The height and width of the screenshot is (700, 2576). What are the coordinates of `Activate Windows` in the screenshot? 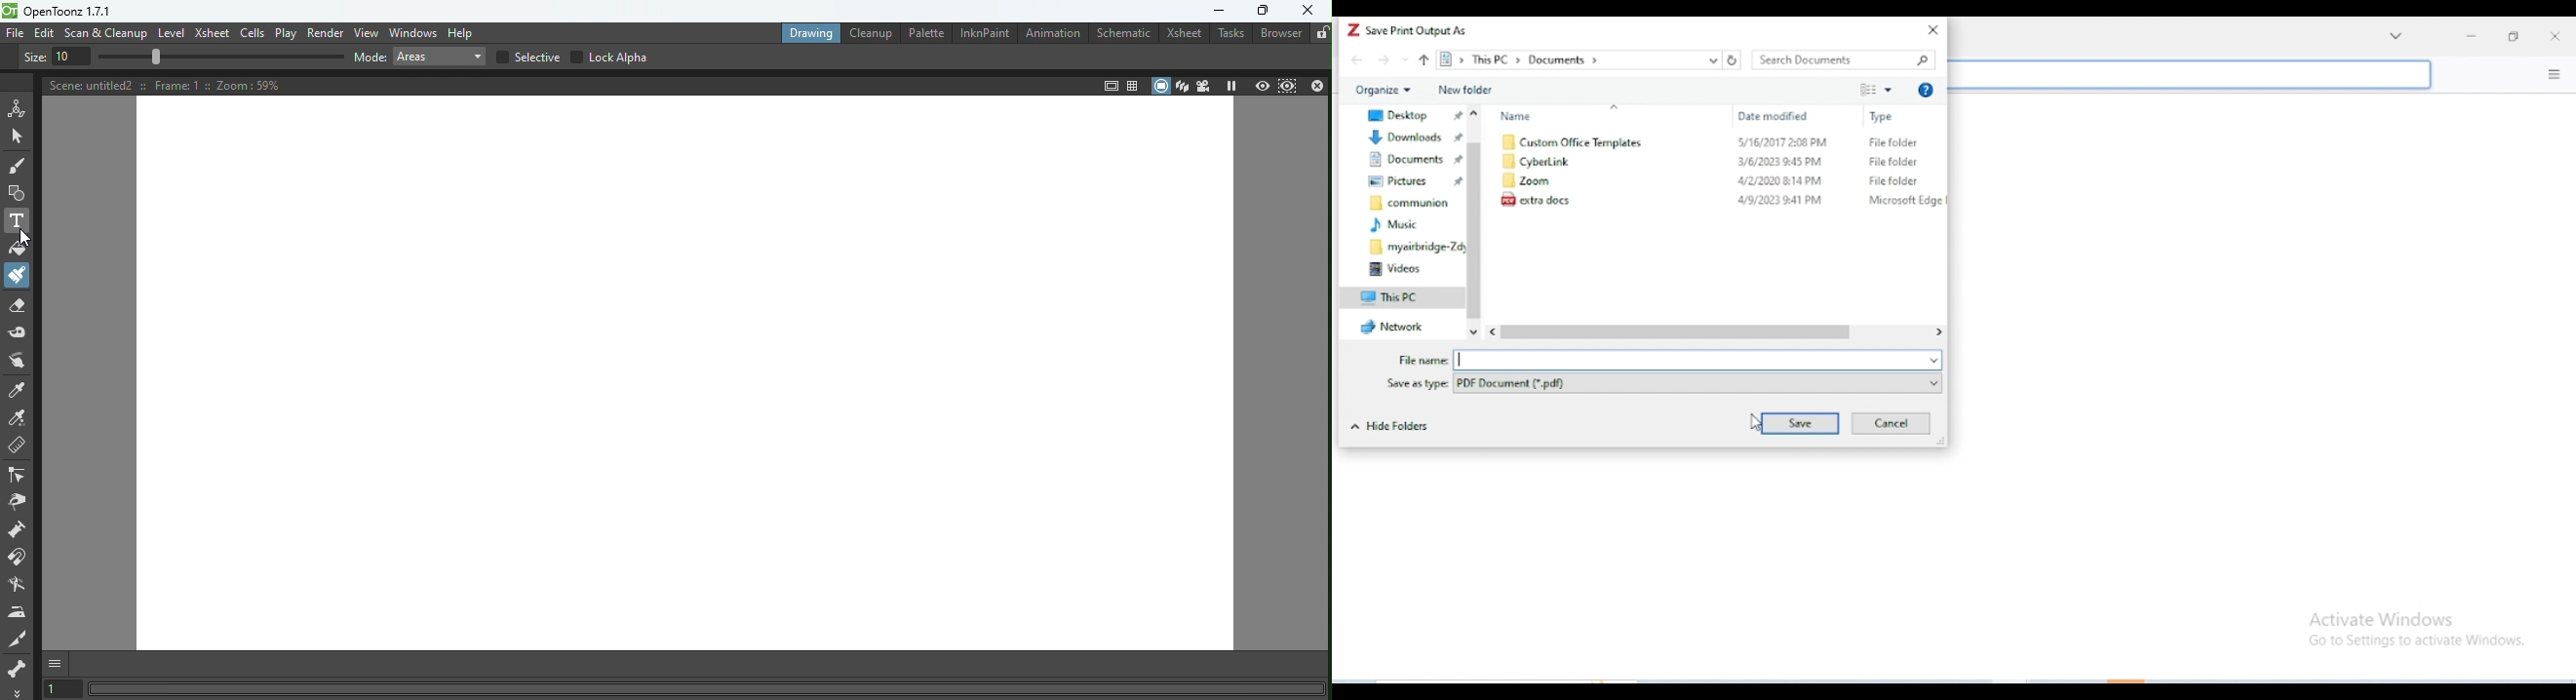 It's located at (2382, 619).